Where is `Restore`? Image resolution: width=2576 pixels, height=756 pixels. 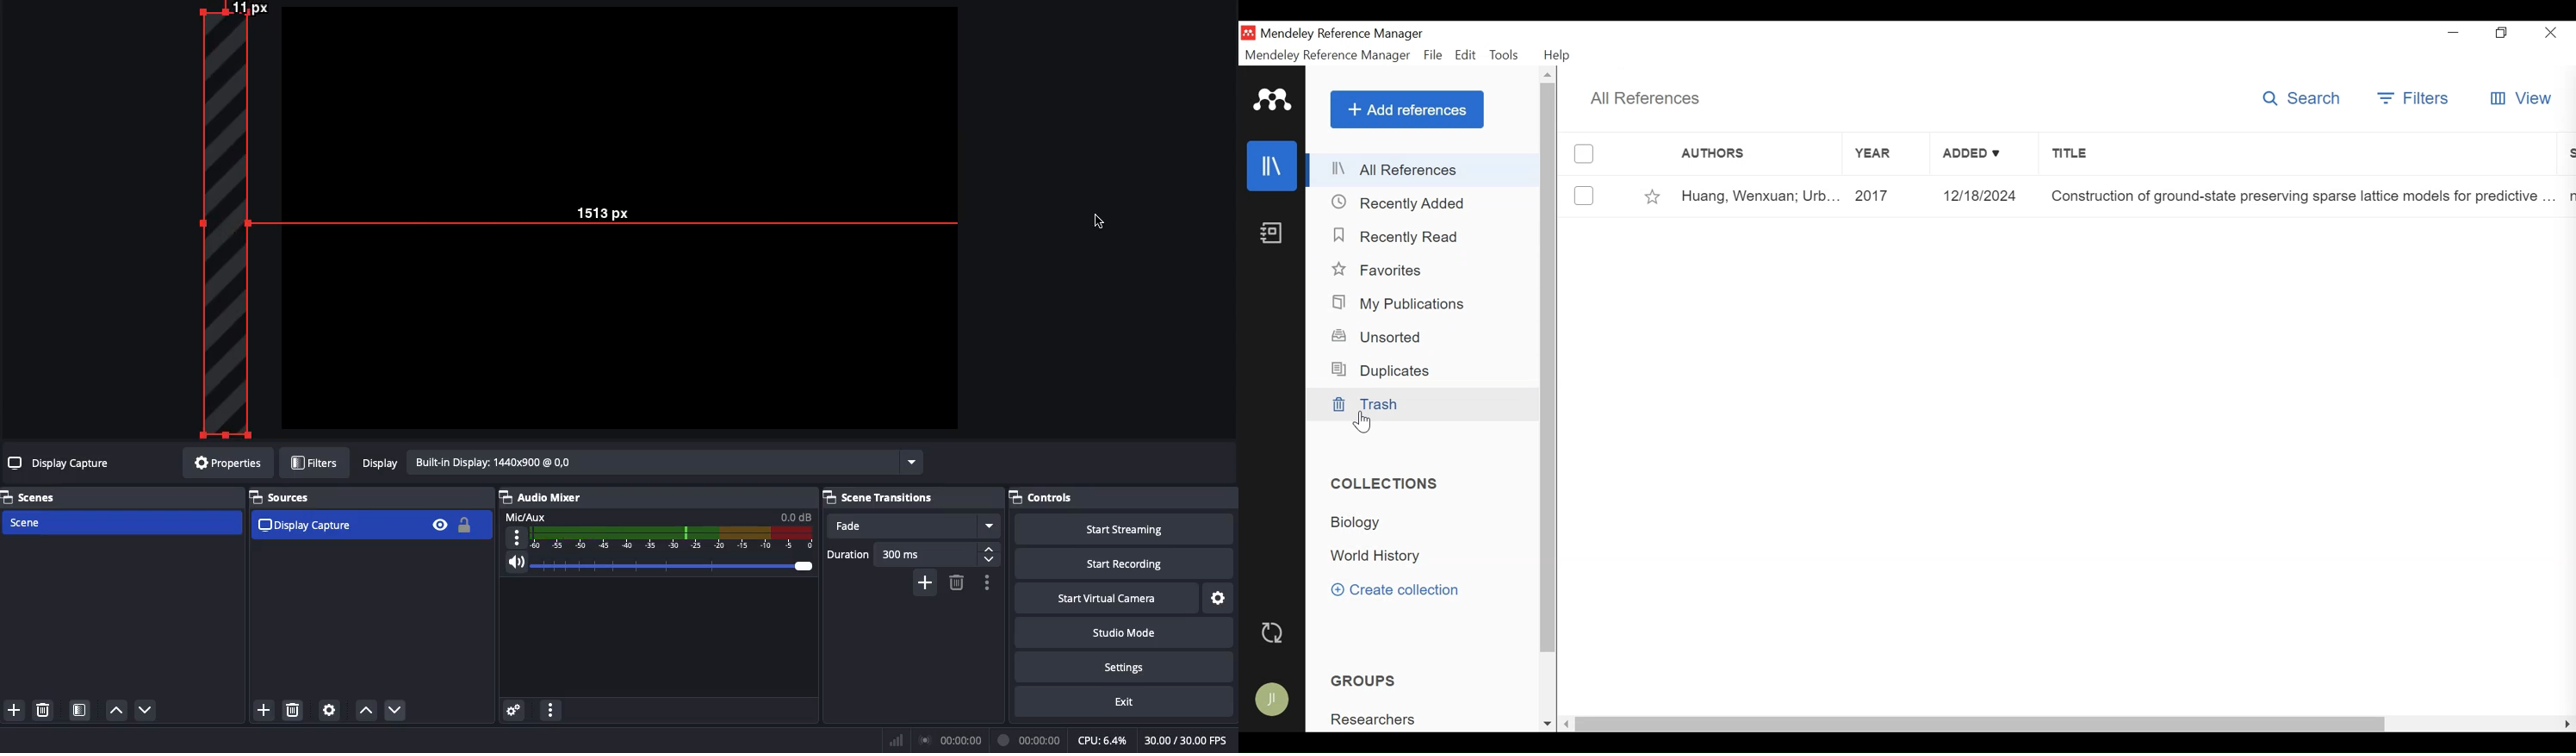 Restore is located at coordinates (2501, 33).